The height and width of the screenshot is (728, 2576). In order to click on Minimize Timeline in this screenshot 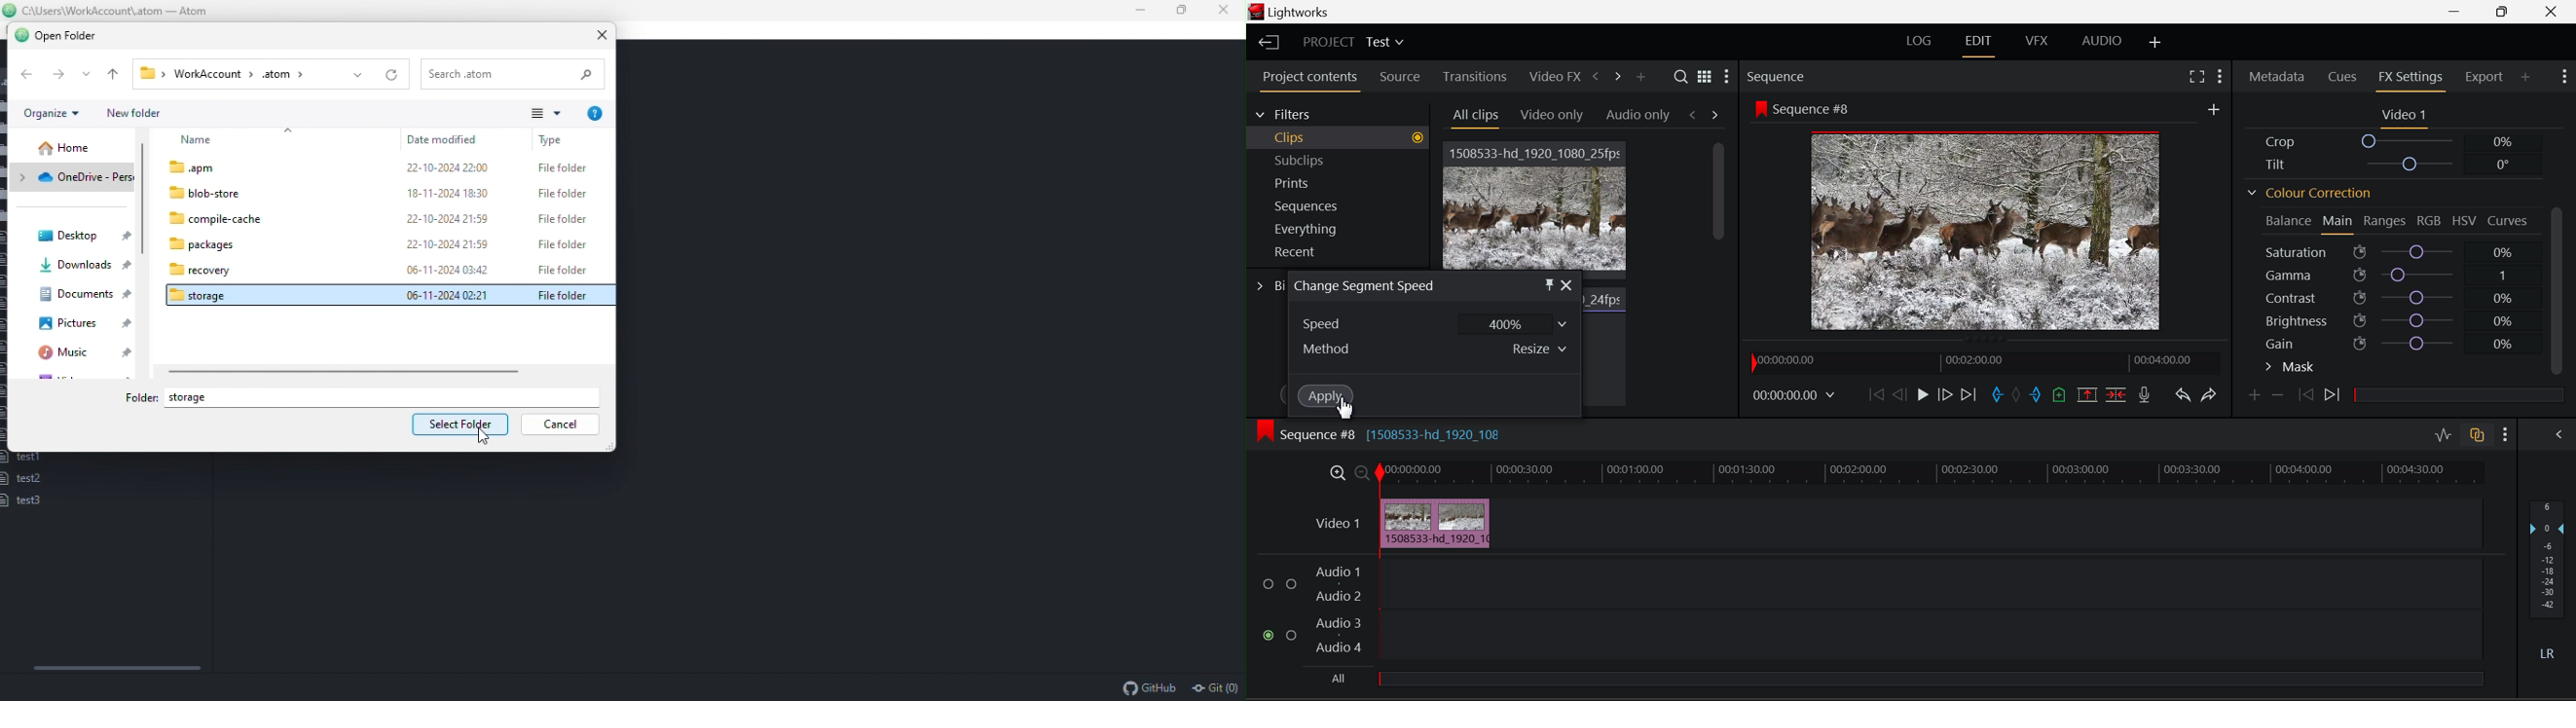, I will do `click(1361, 472)`.